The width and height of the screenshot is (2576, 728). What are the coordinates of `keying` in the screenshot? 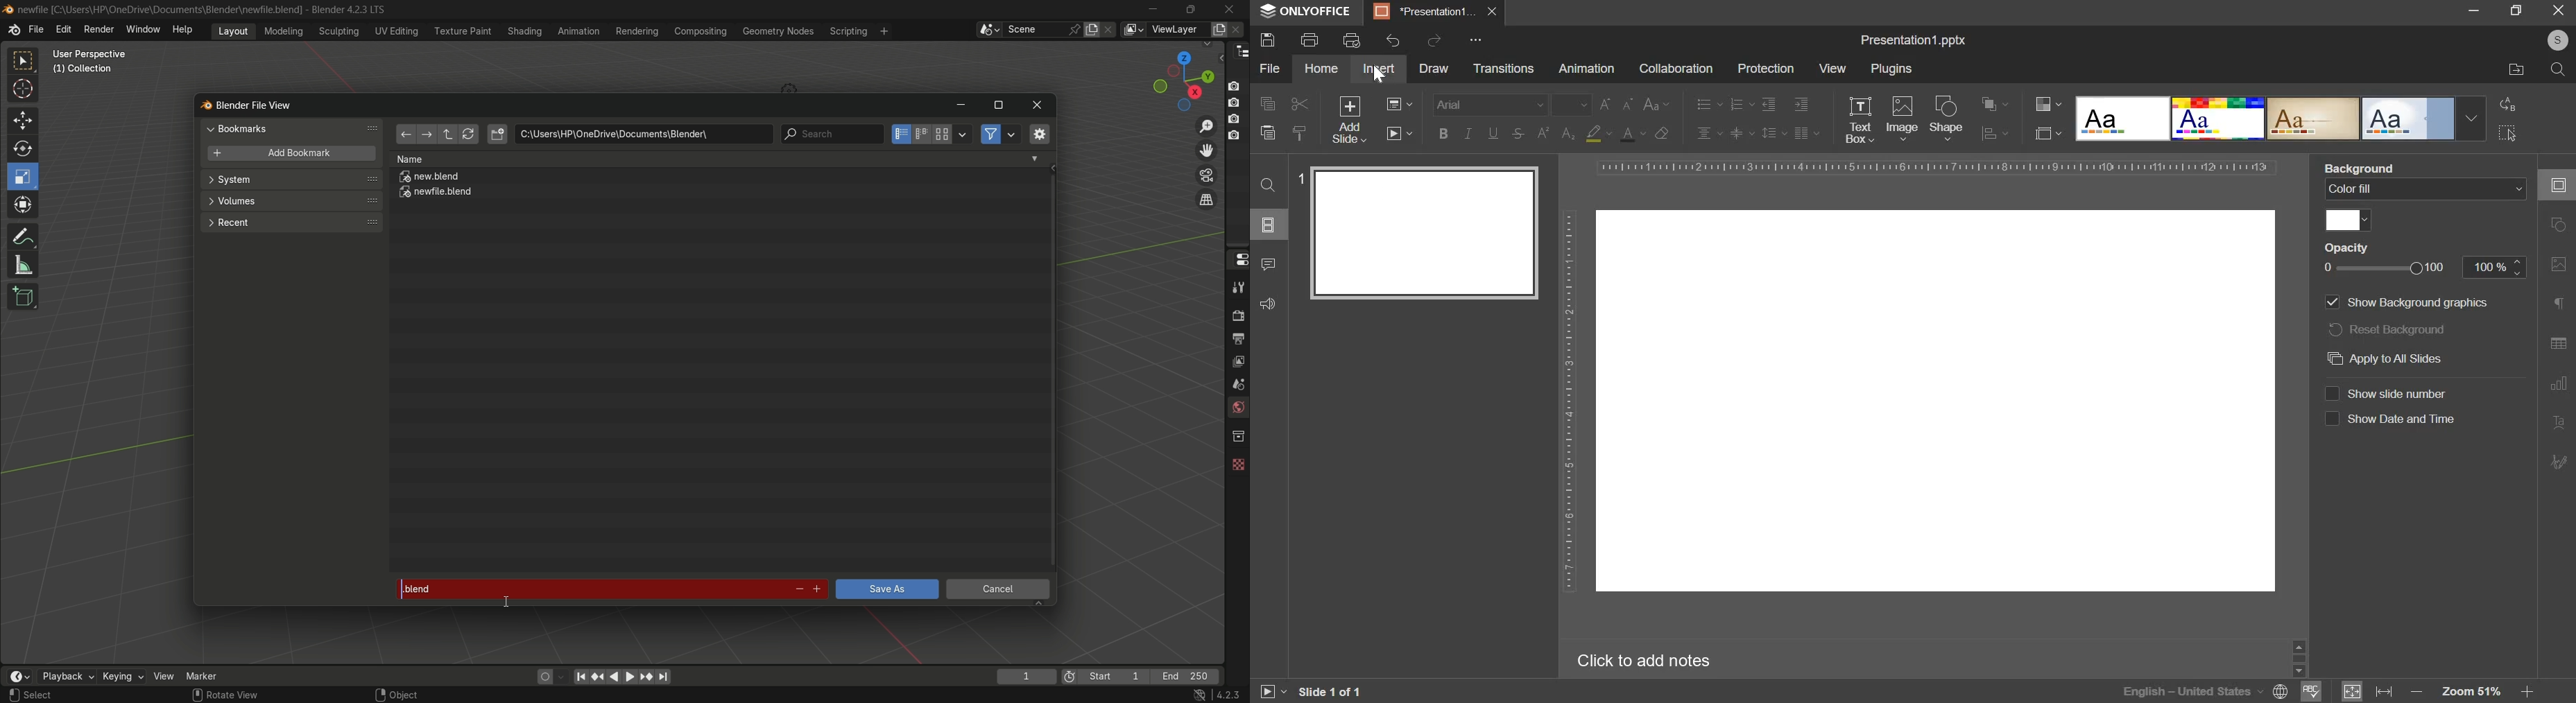 It's located at (122, 678).